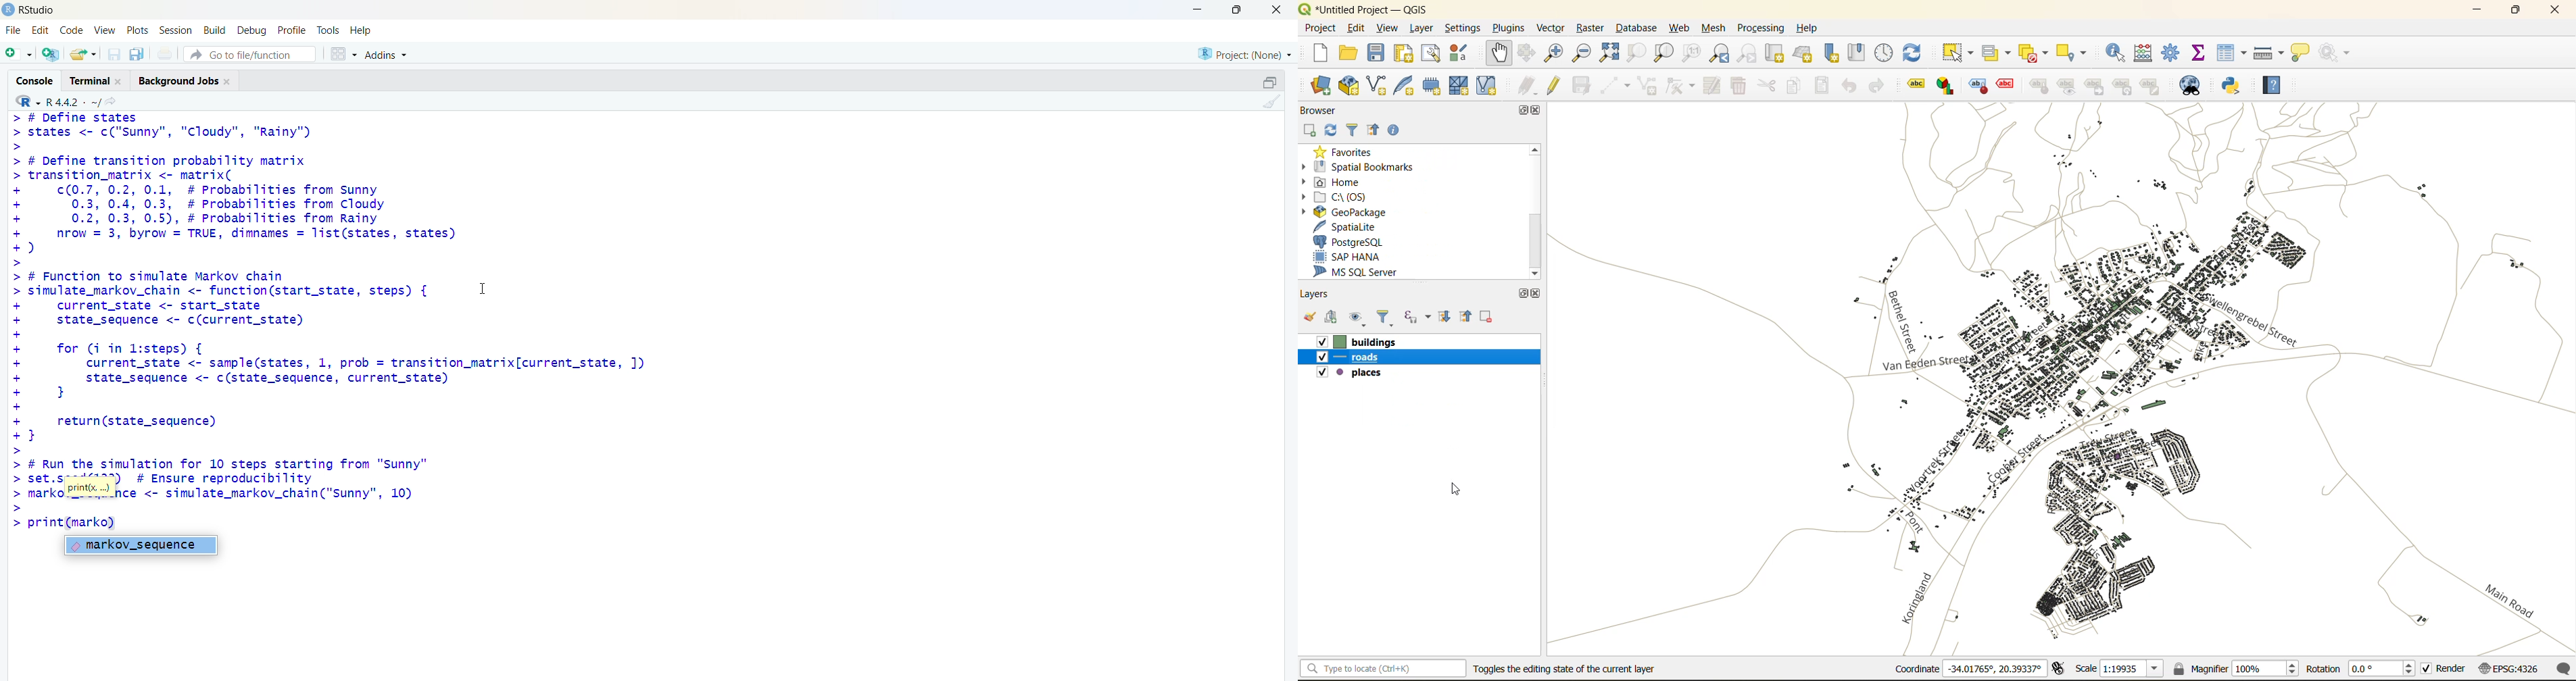 This screenshot has height=700, width=2576. What do you see at coordinates (1308, 131) in the screenshot?
I see `add` at bounding box center [1308, 131].